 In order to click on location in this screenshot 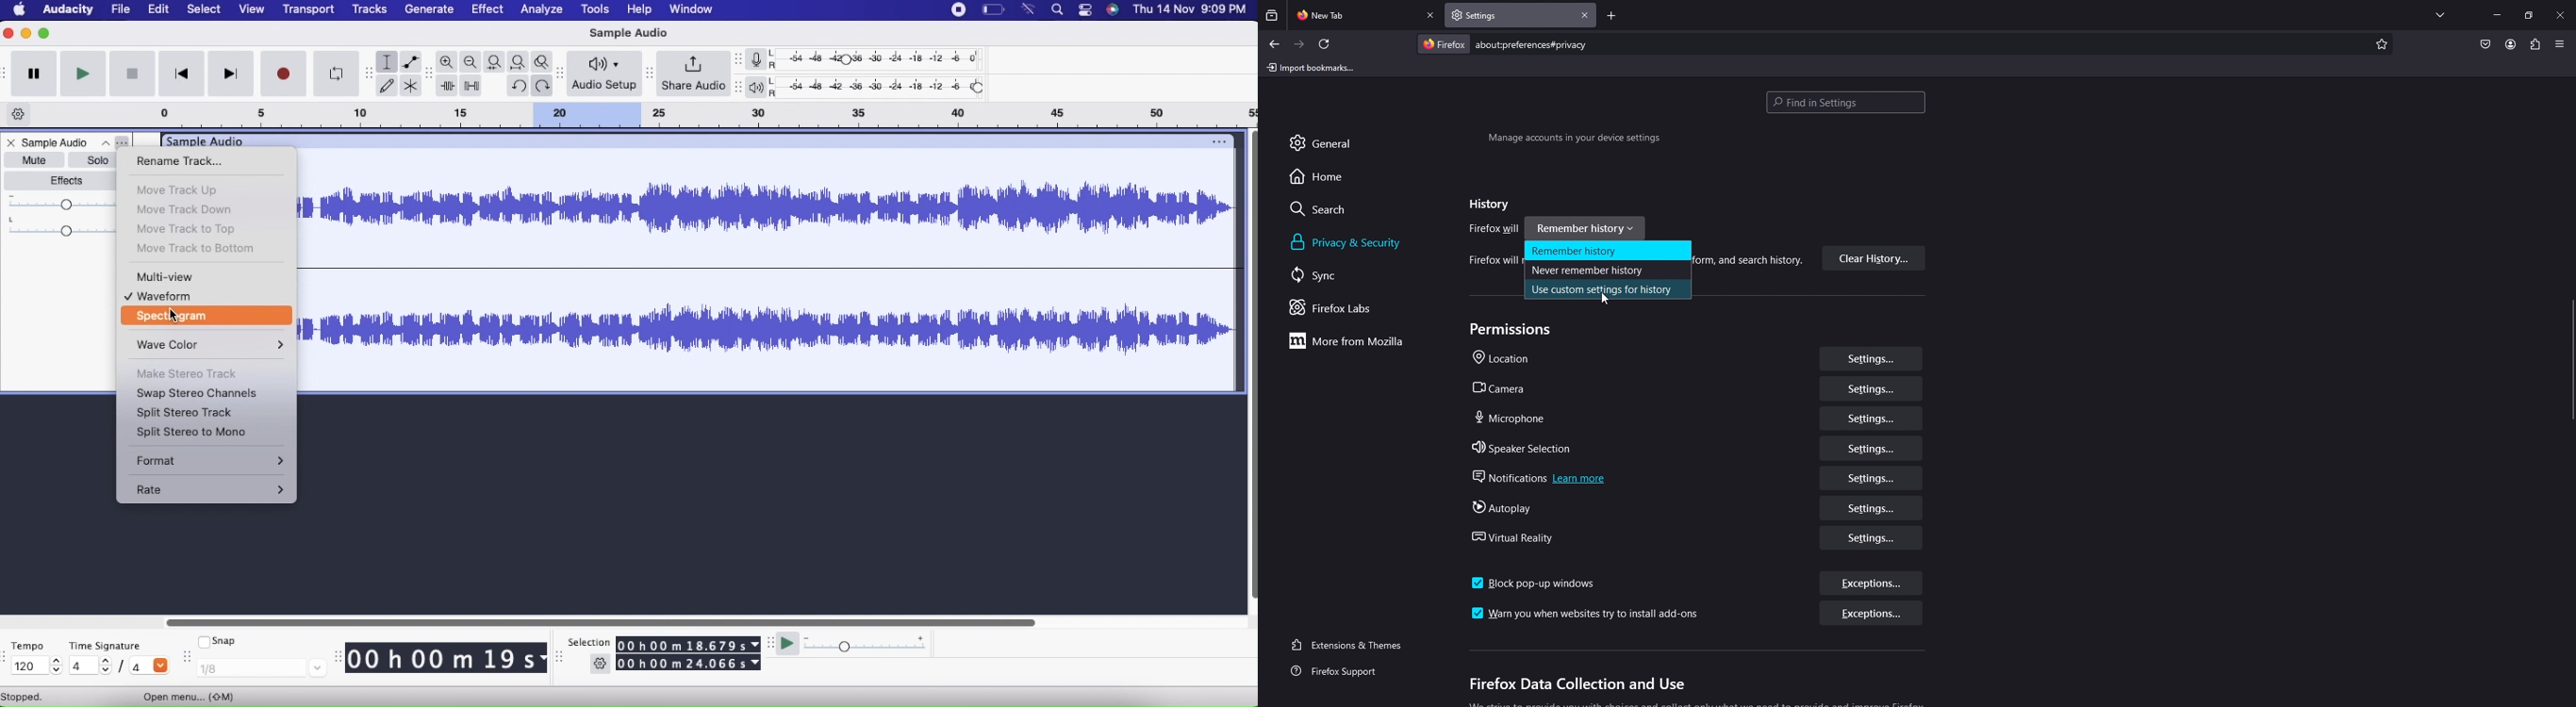, I will do `click(1507, 359)`.